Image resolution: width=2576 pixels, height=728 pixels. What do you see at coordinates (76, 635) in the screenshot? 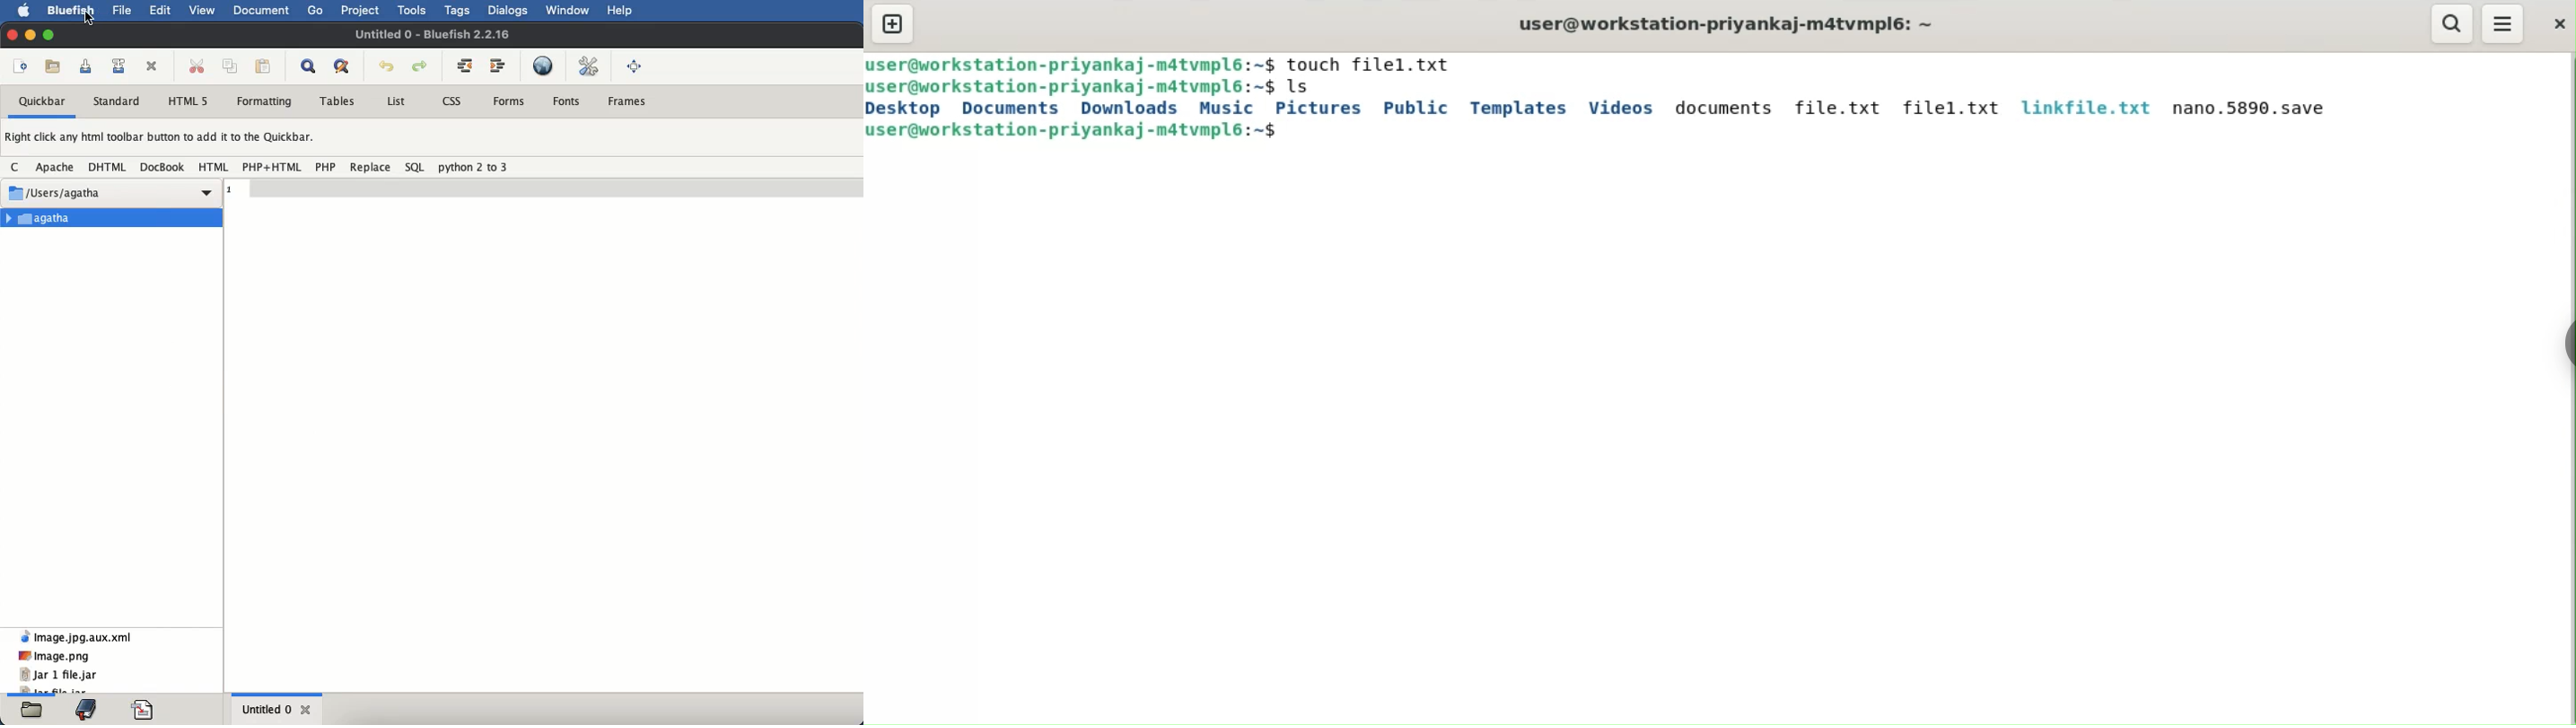
I see `xml` at bounding box center [76, 635].